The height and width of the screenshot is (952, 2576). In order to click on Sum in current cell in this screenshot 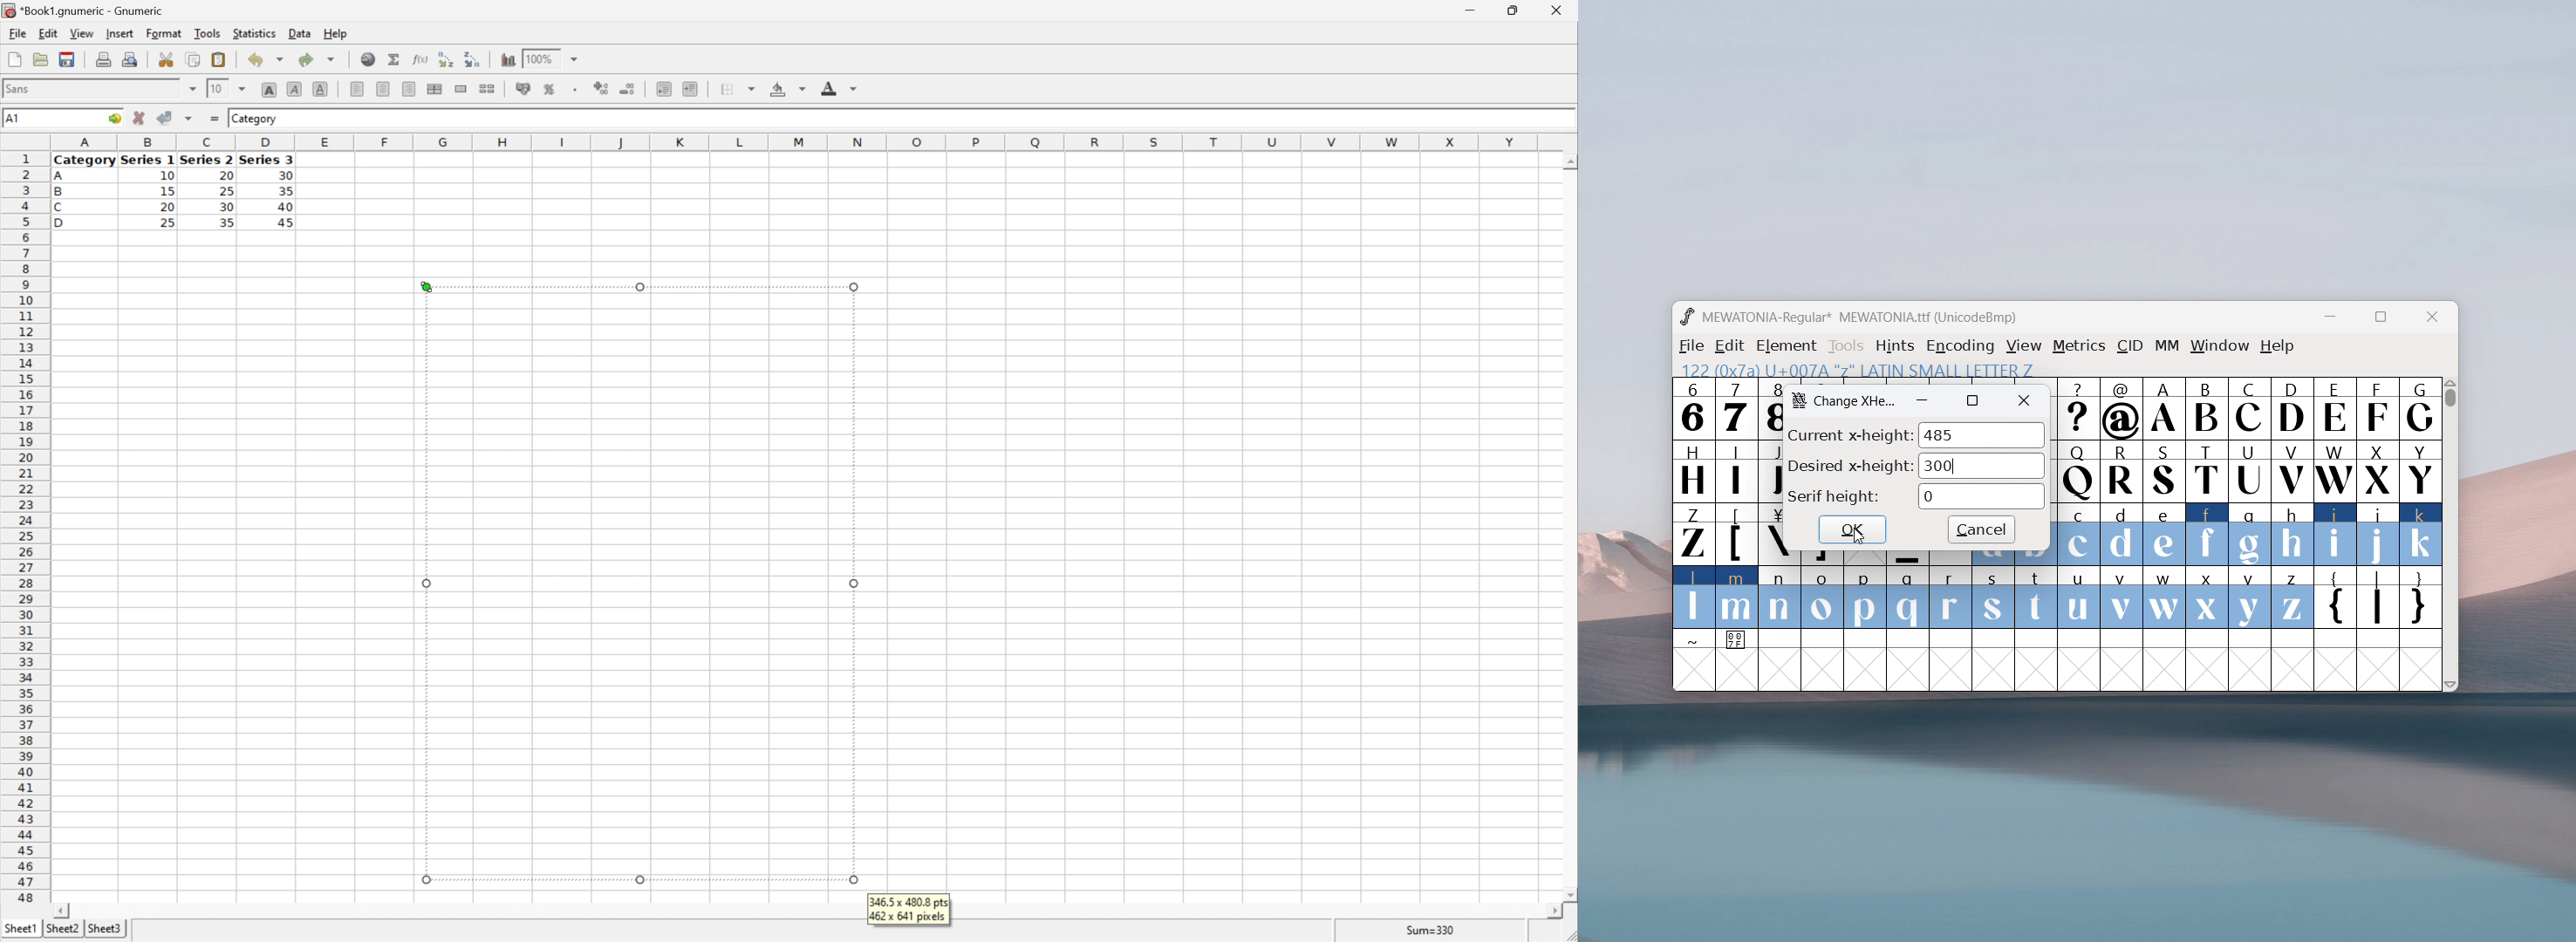, I will do `click(396, 59)`.